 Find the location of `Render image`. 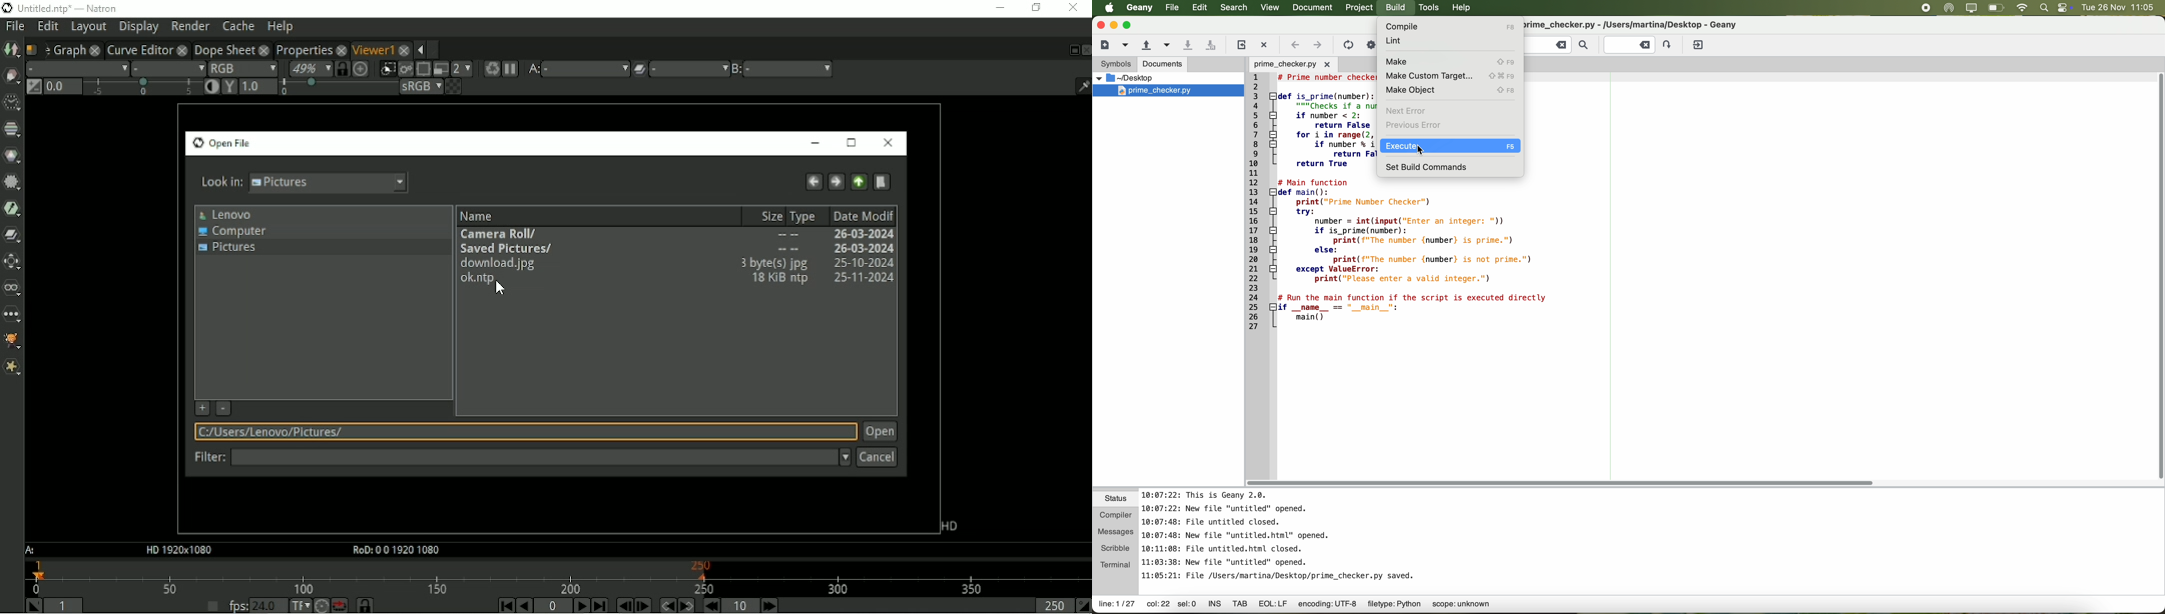

Render image is located at coordinates (405, 69).